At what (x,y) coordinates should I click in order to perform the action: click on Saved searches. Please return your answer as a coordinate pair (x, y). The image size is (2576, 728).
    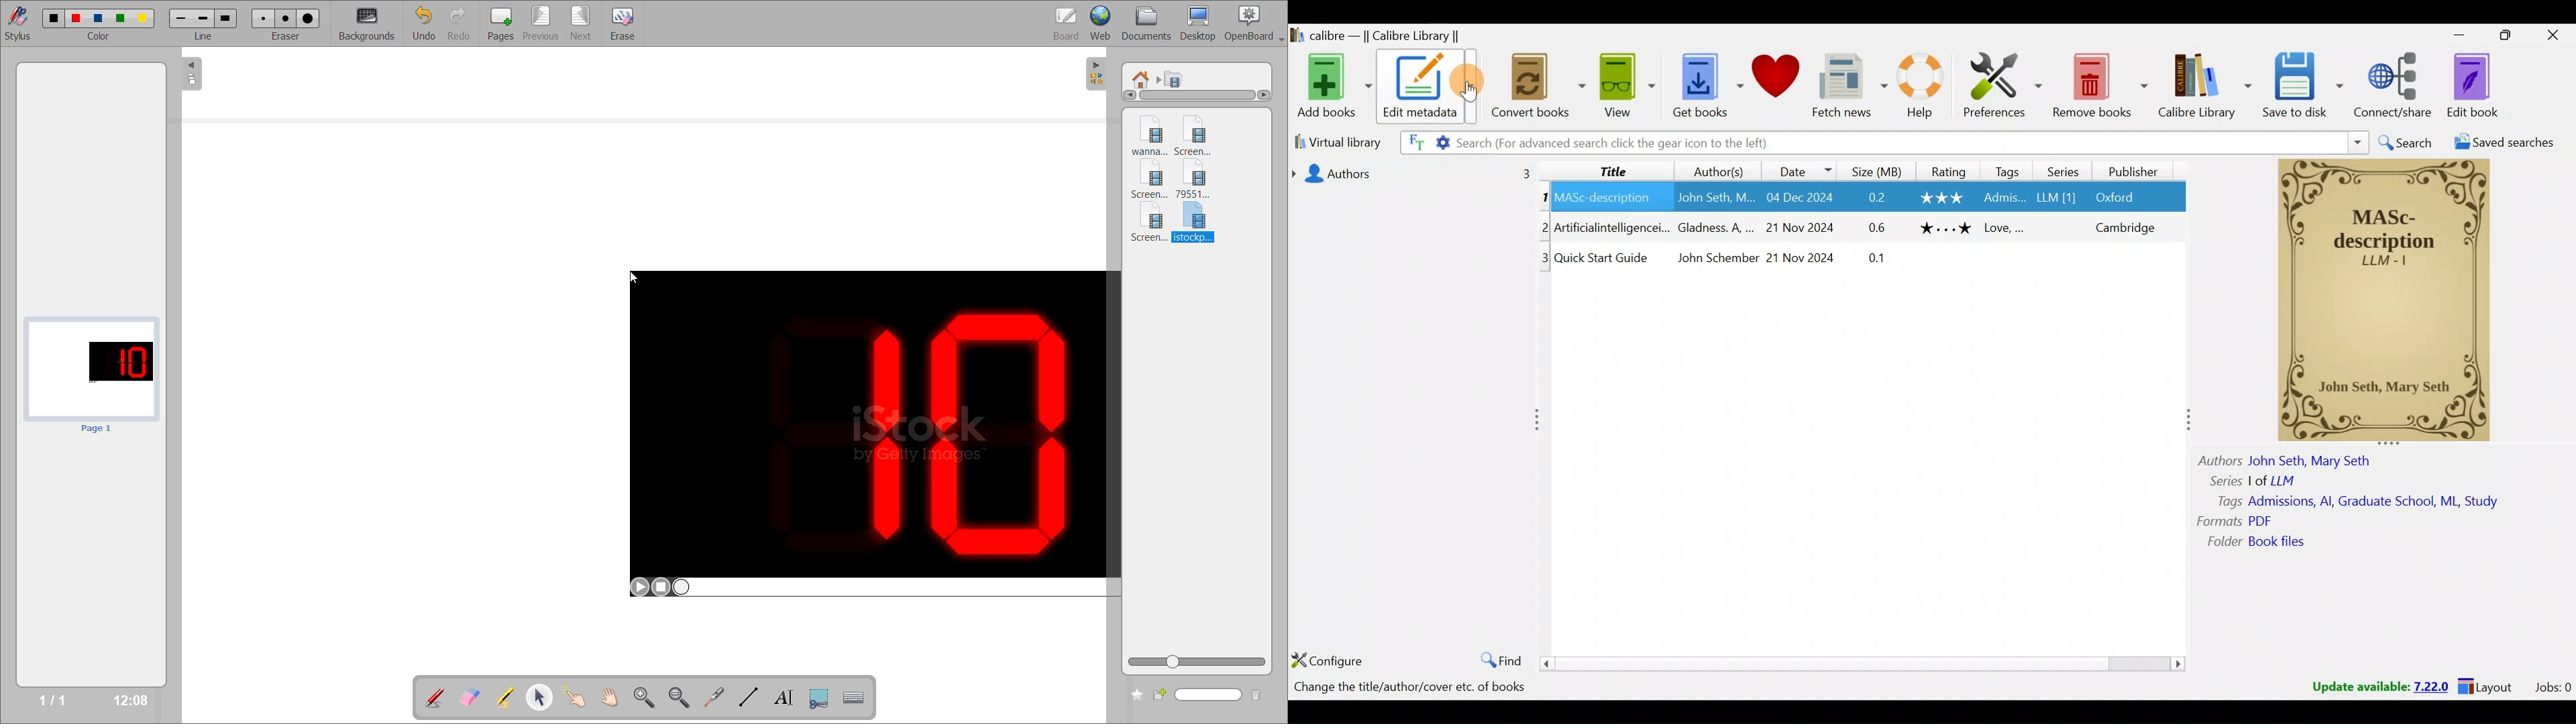
    Looking at the image, I should click on (2498, 140).